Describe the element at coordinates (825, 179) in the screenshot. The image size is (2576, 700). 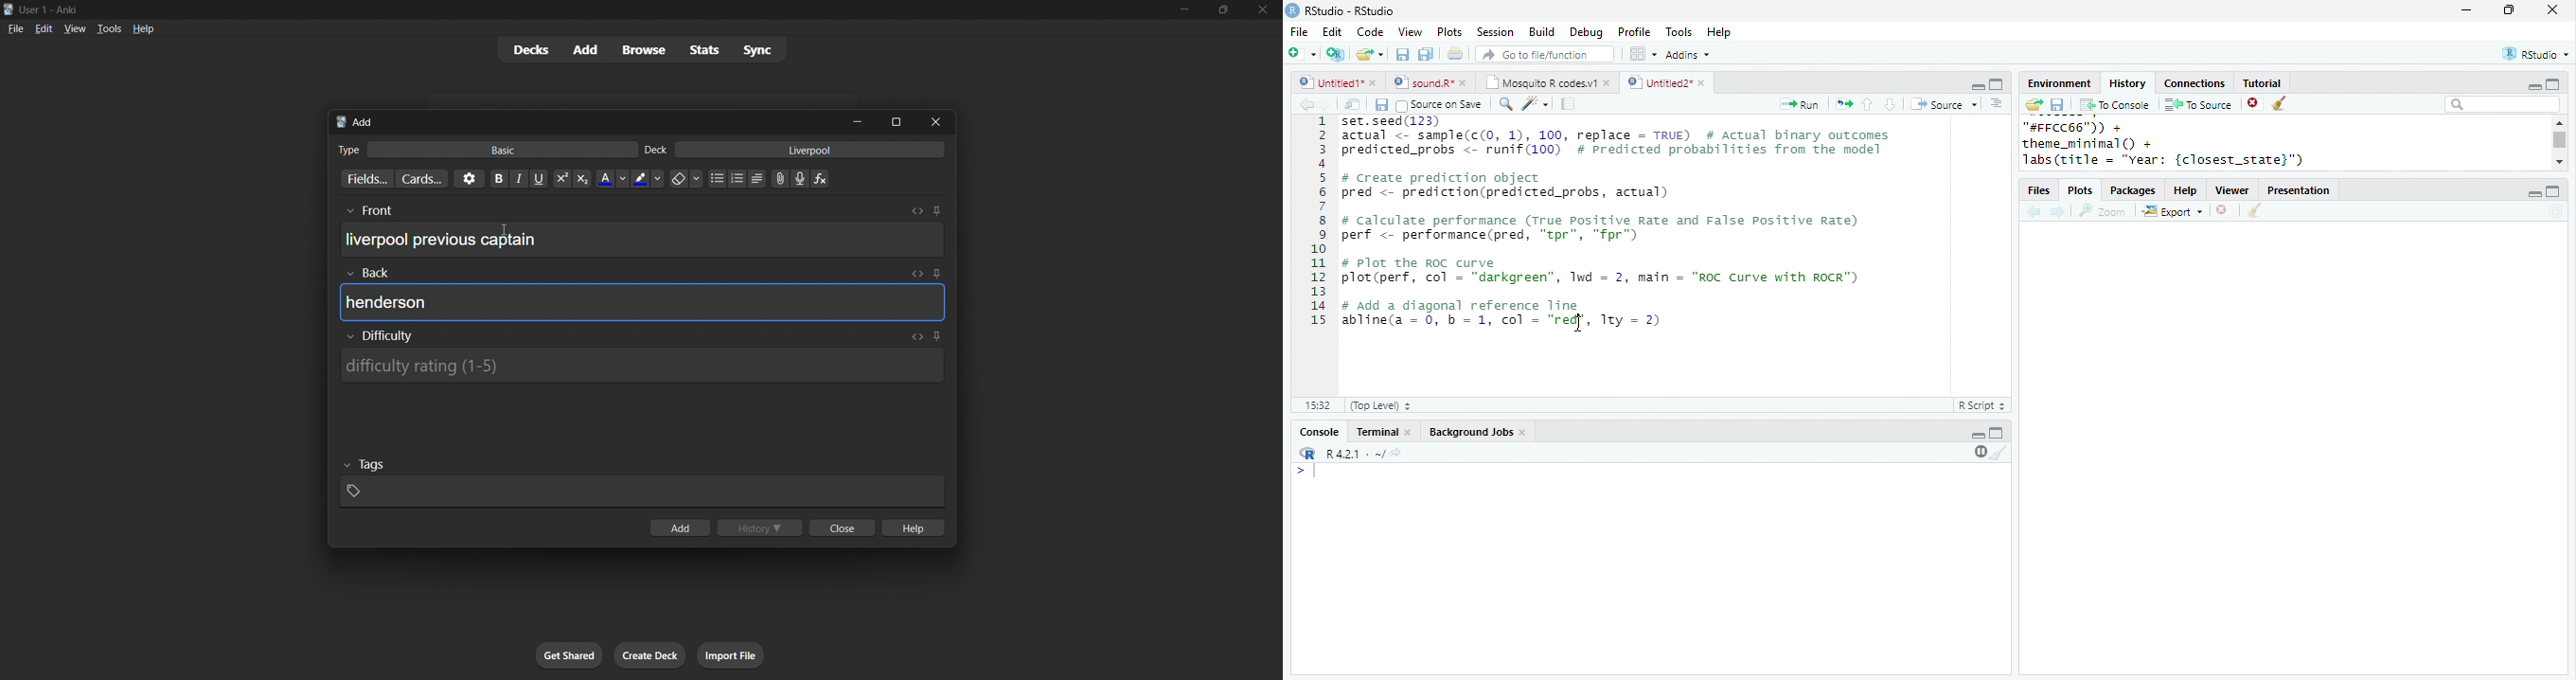
I see `function` at that location.